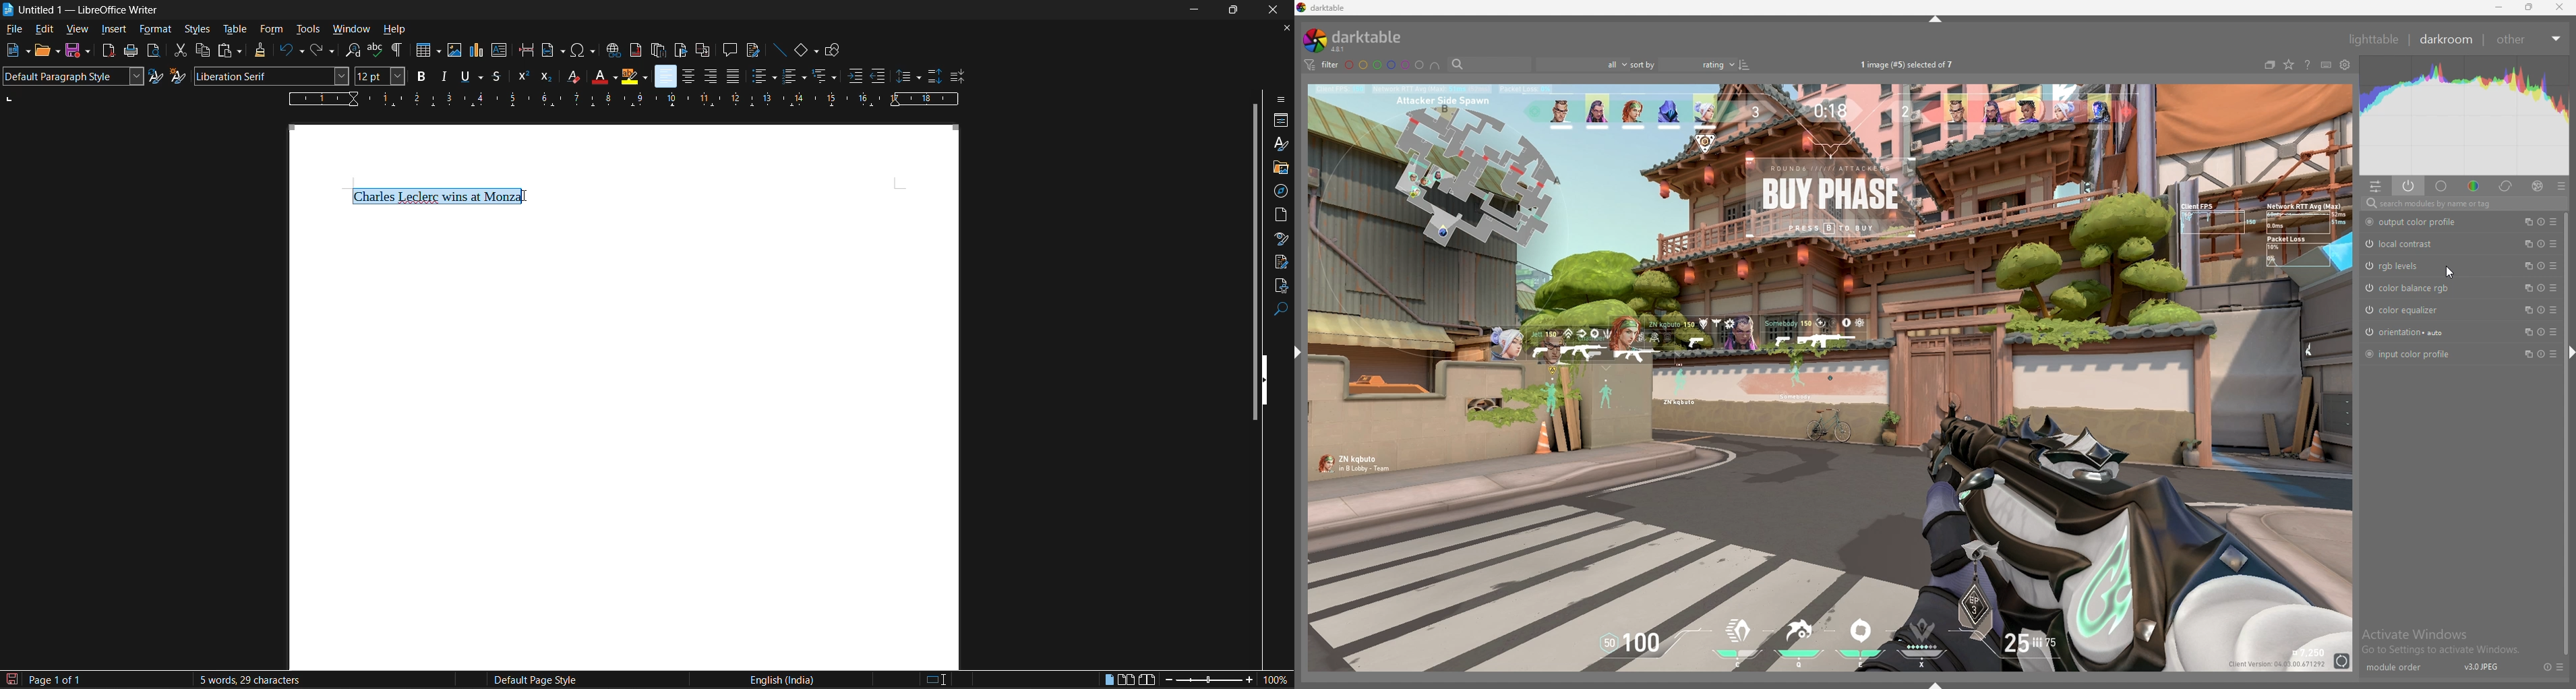 This screenshot has width=2576, height=700. Describe the element at coordinates (469, 78) in the screenshot. I see `underline` at that location.